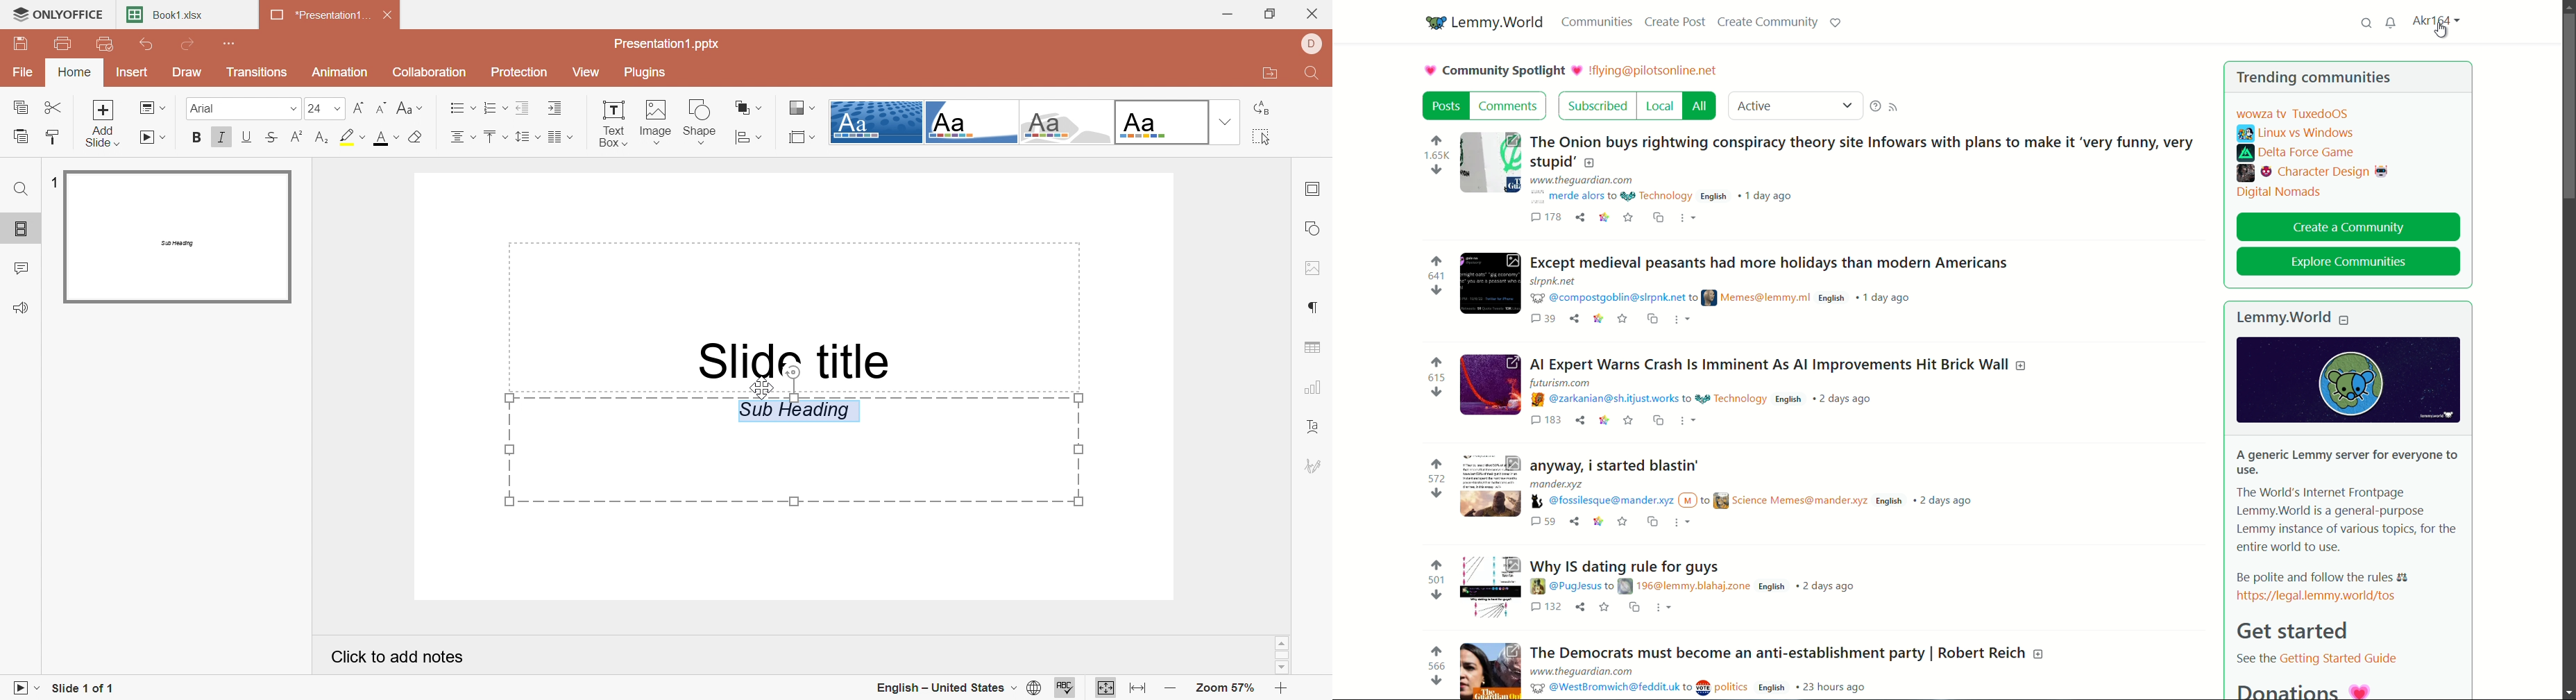  What do you see at coordinates (611, 122) in the screenshot?
I see `Text Box` at bounding box center [611, 122].